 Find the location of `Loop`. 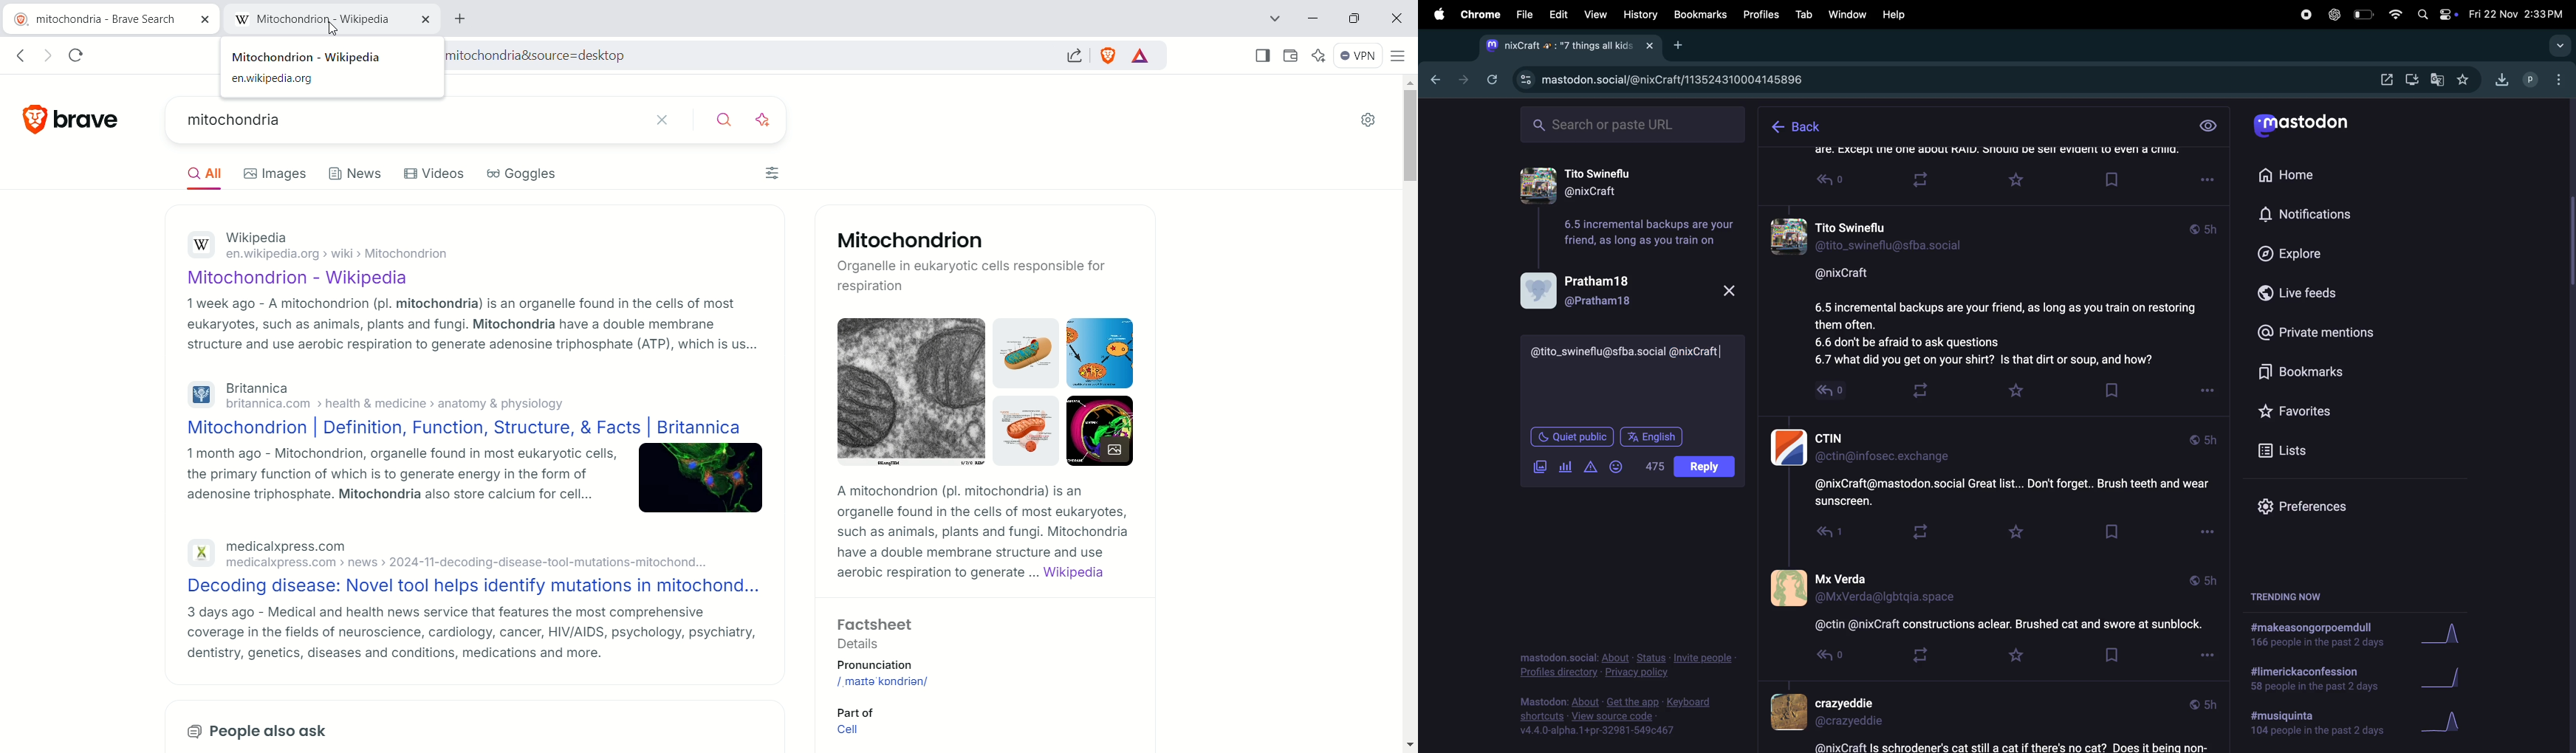

Loop is located at coordinates (1931, 181).